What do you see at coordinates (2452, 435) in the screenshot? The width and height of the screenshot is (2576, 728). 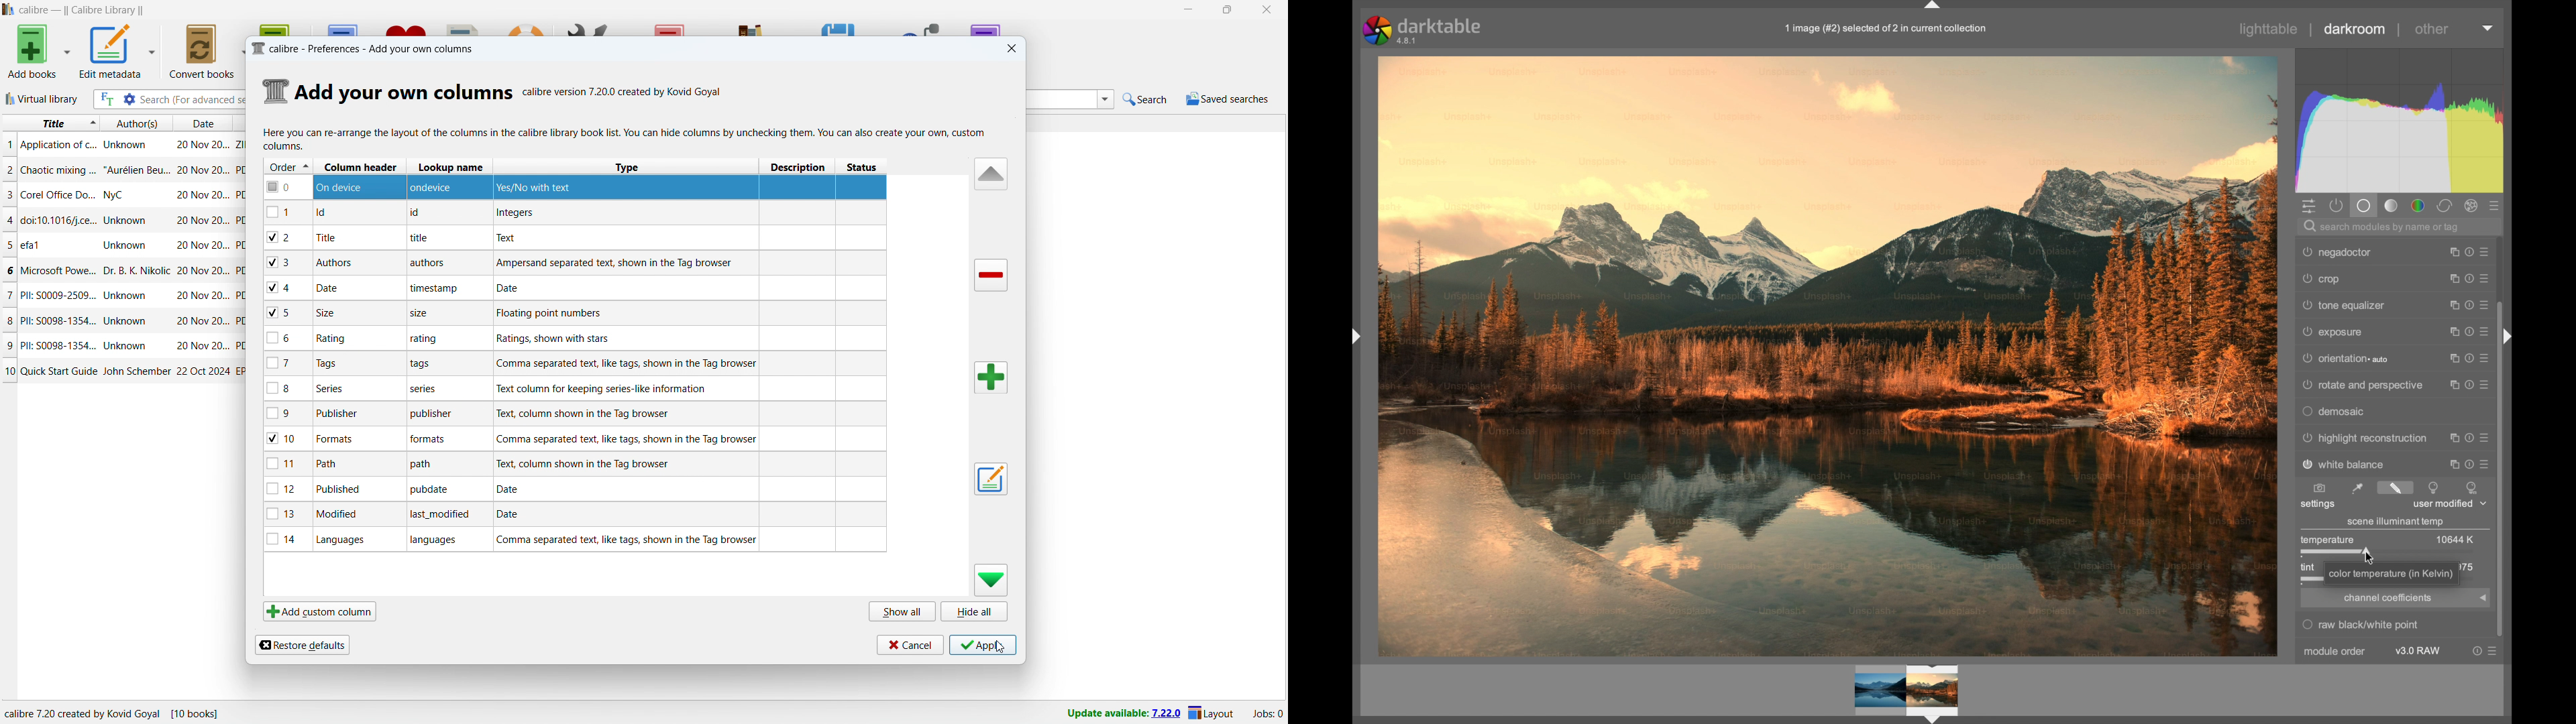 I see `instance` at bounding box center [2452, 435].